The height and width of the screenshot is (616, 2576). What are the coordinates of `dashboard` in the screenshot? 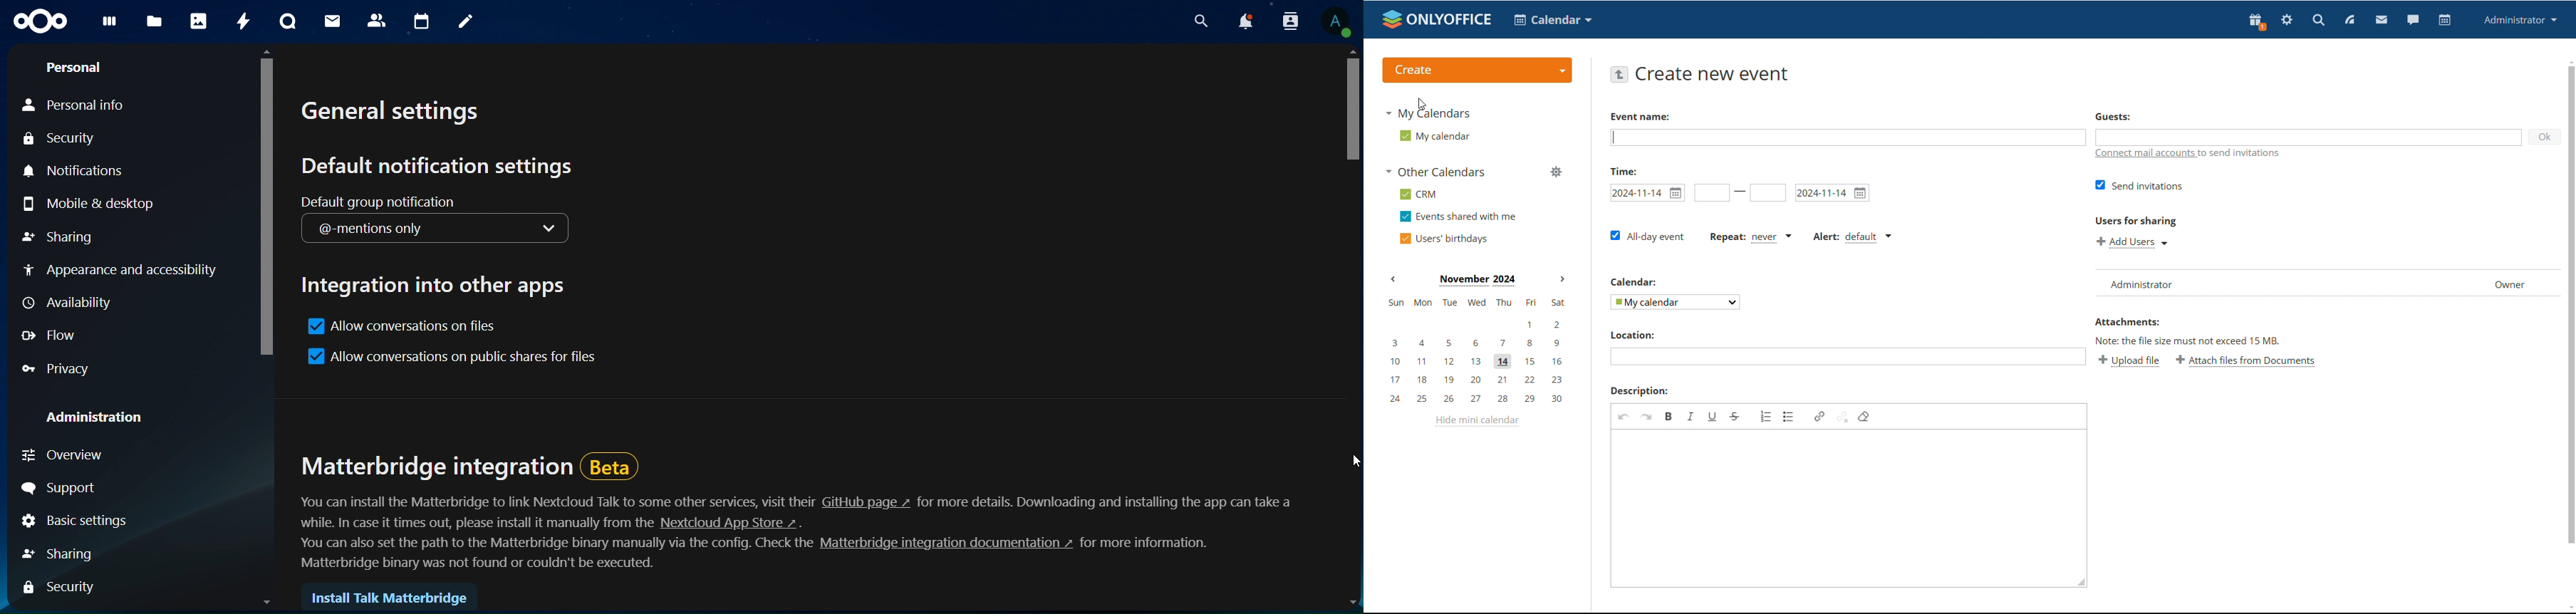 It's located at (109, 26).